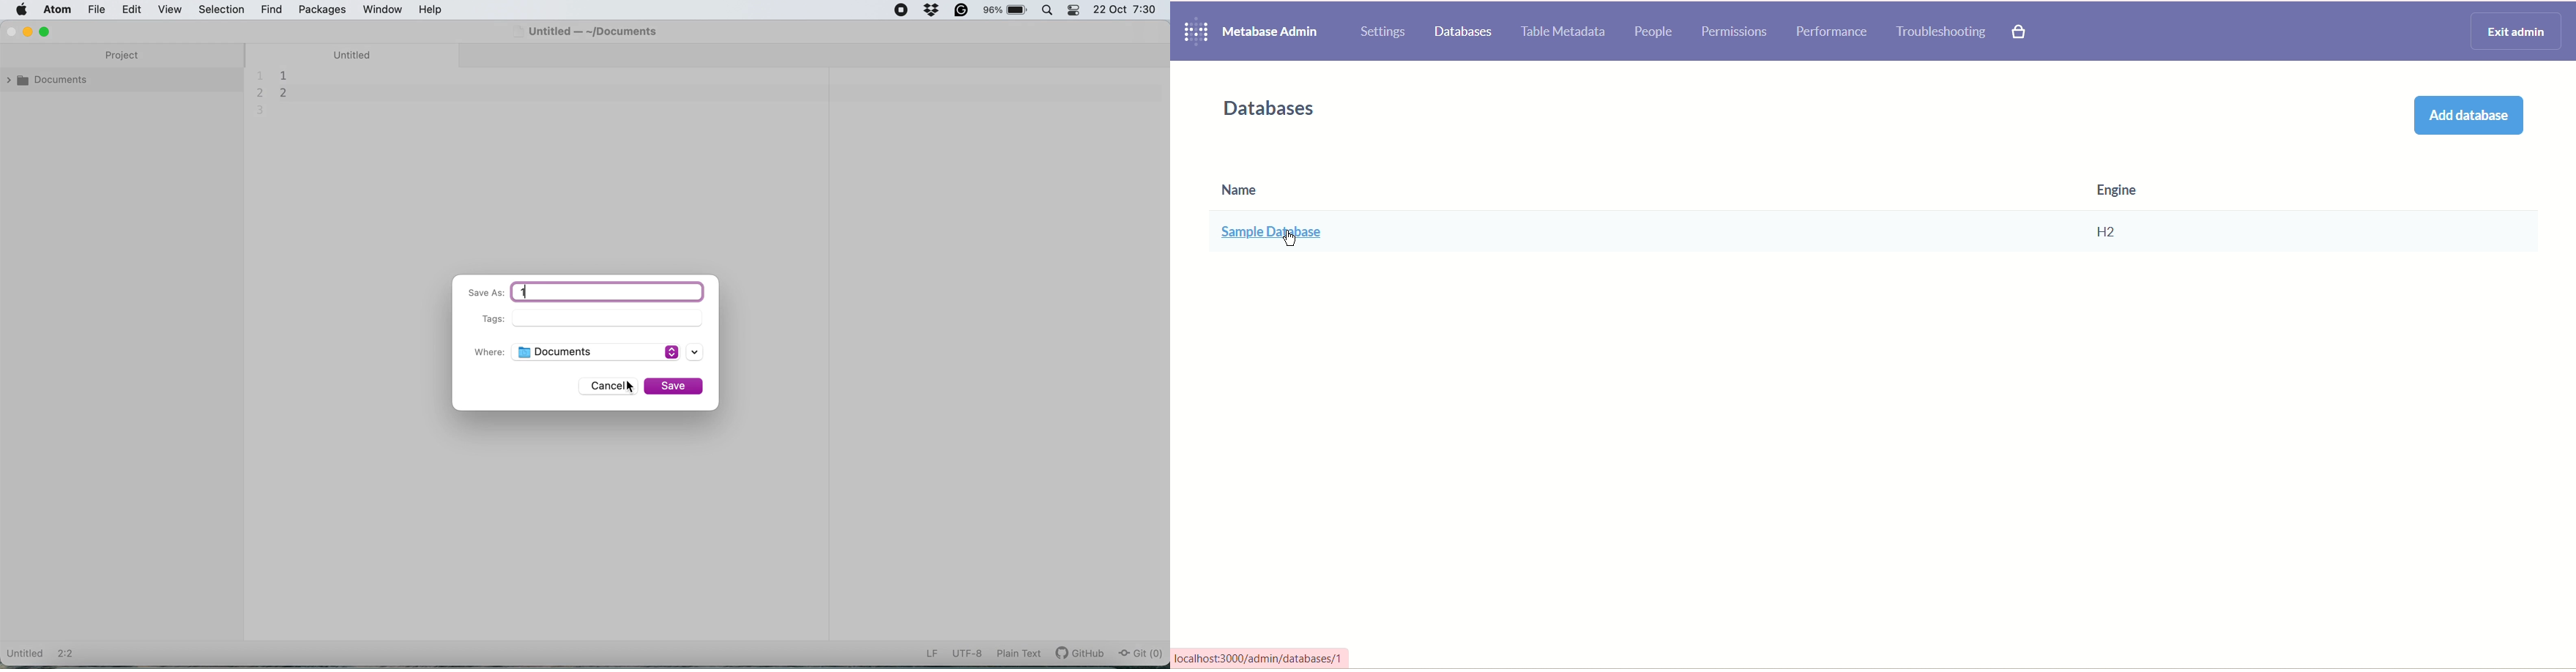  Describe the element at coordinates (1272, 31) in the screenshot. I see `metabase admin` at that location.